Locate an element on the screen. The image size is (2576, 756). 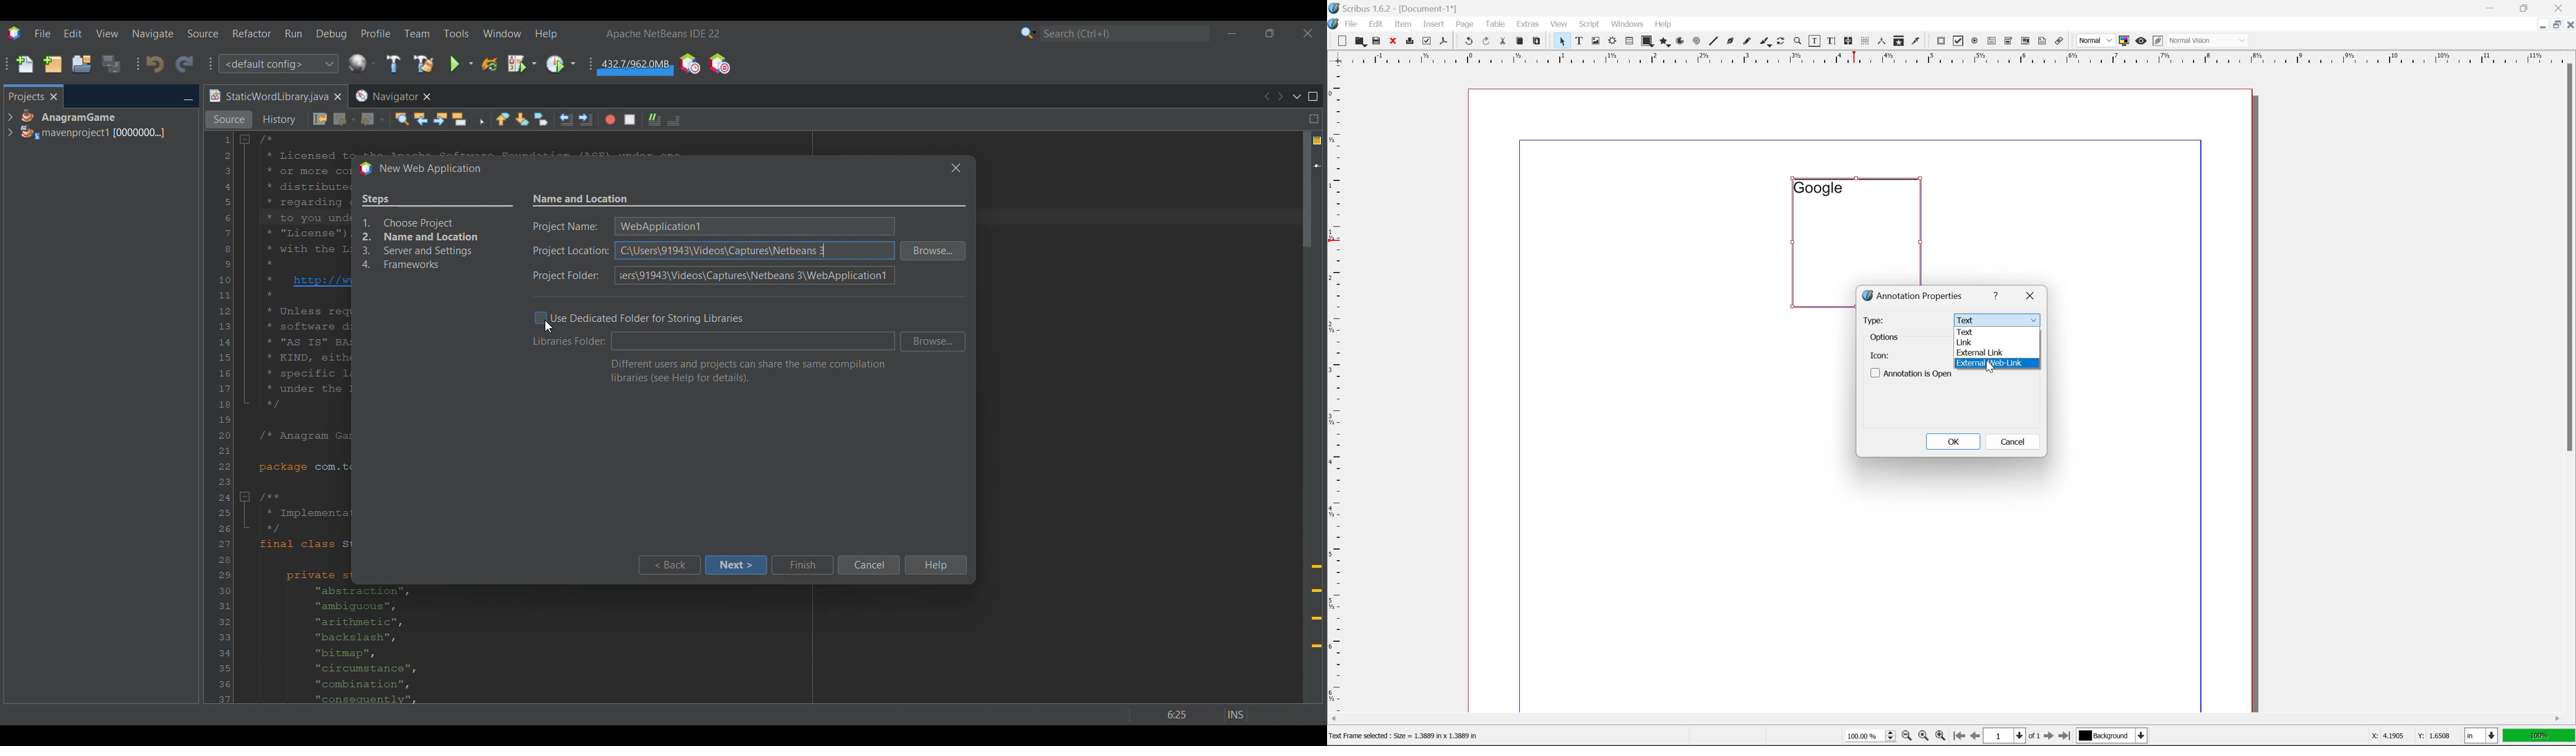
text frame selected; size = 1.3889 in x 1.3889 in is located at coordinates (1404, 738).